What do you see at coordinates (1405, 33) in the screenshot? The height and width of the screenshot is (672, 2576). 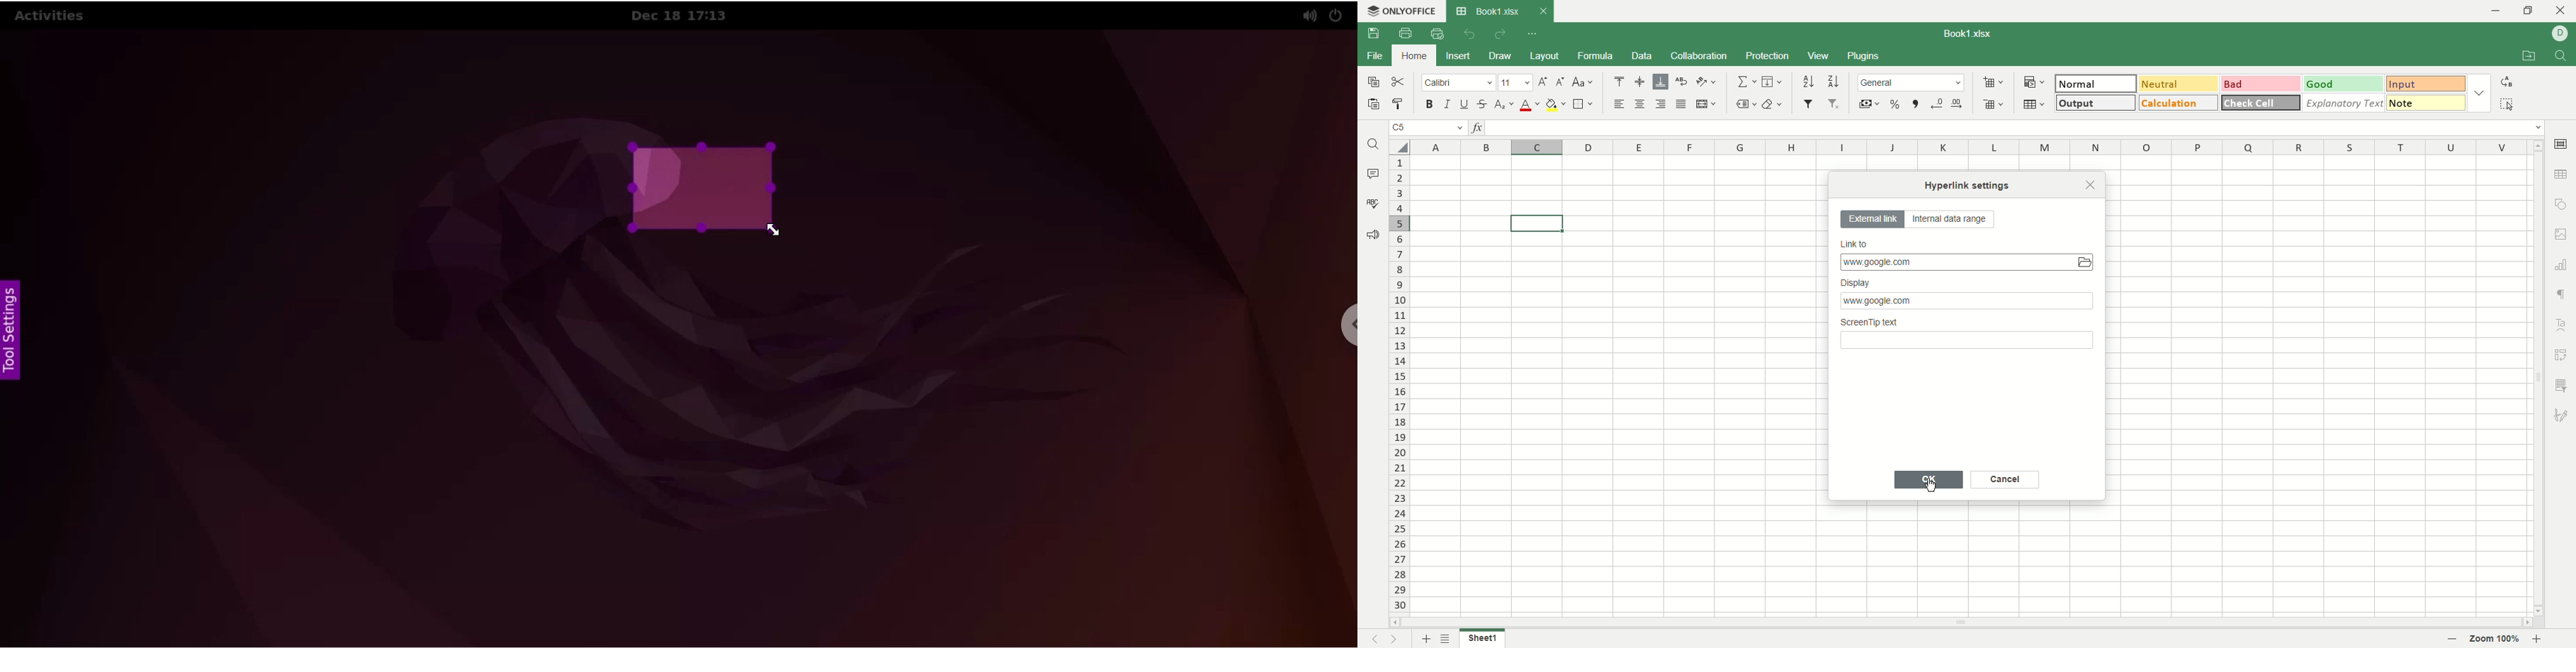 I see `print` at bounding box center [1405, 33].